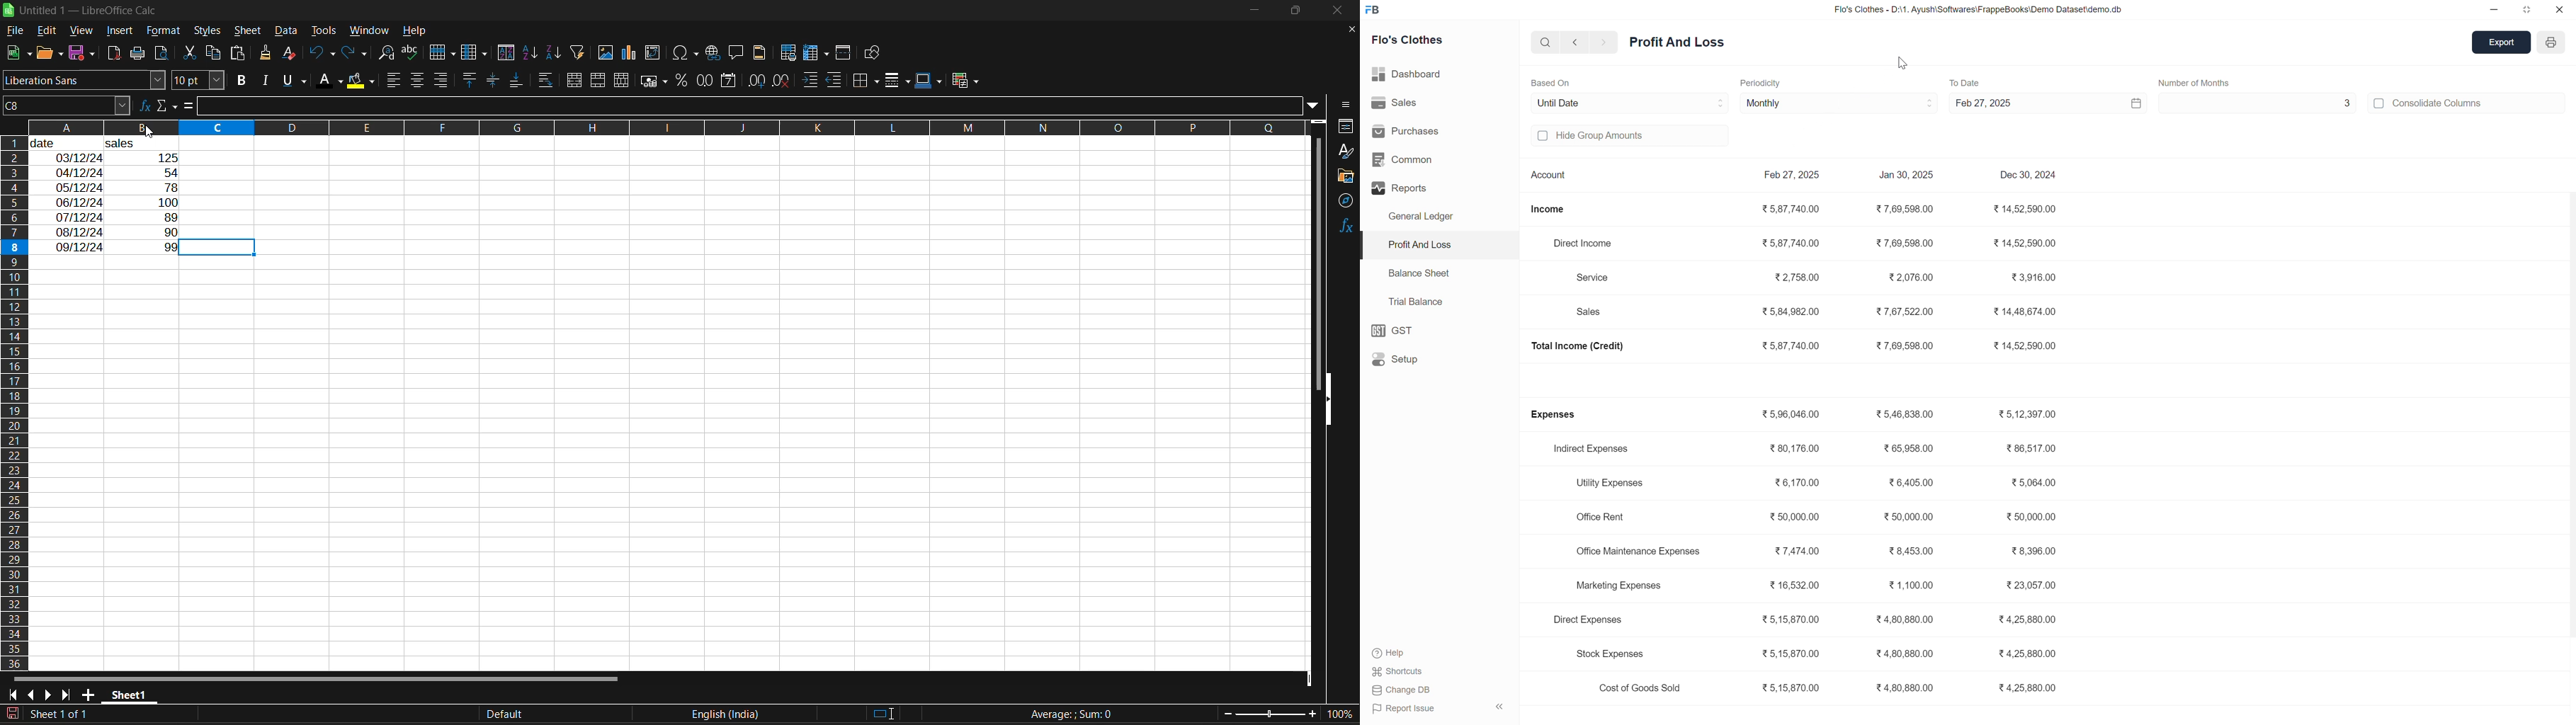  What do you see at coordinates (64, 105) in the screenshot?
I see `name box` at bounding box center [64, 105].